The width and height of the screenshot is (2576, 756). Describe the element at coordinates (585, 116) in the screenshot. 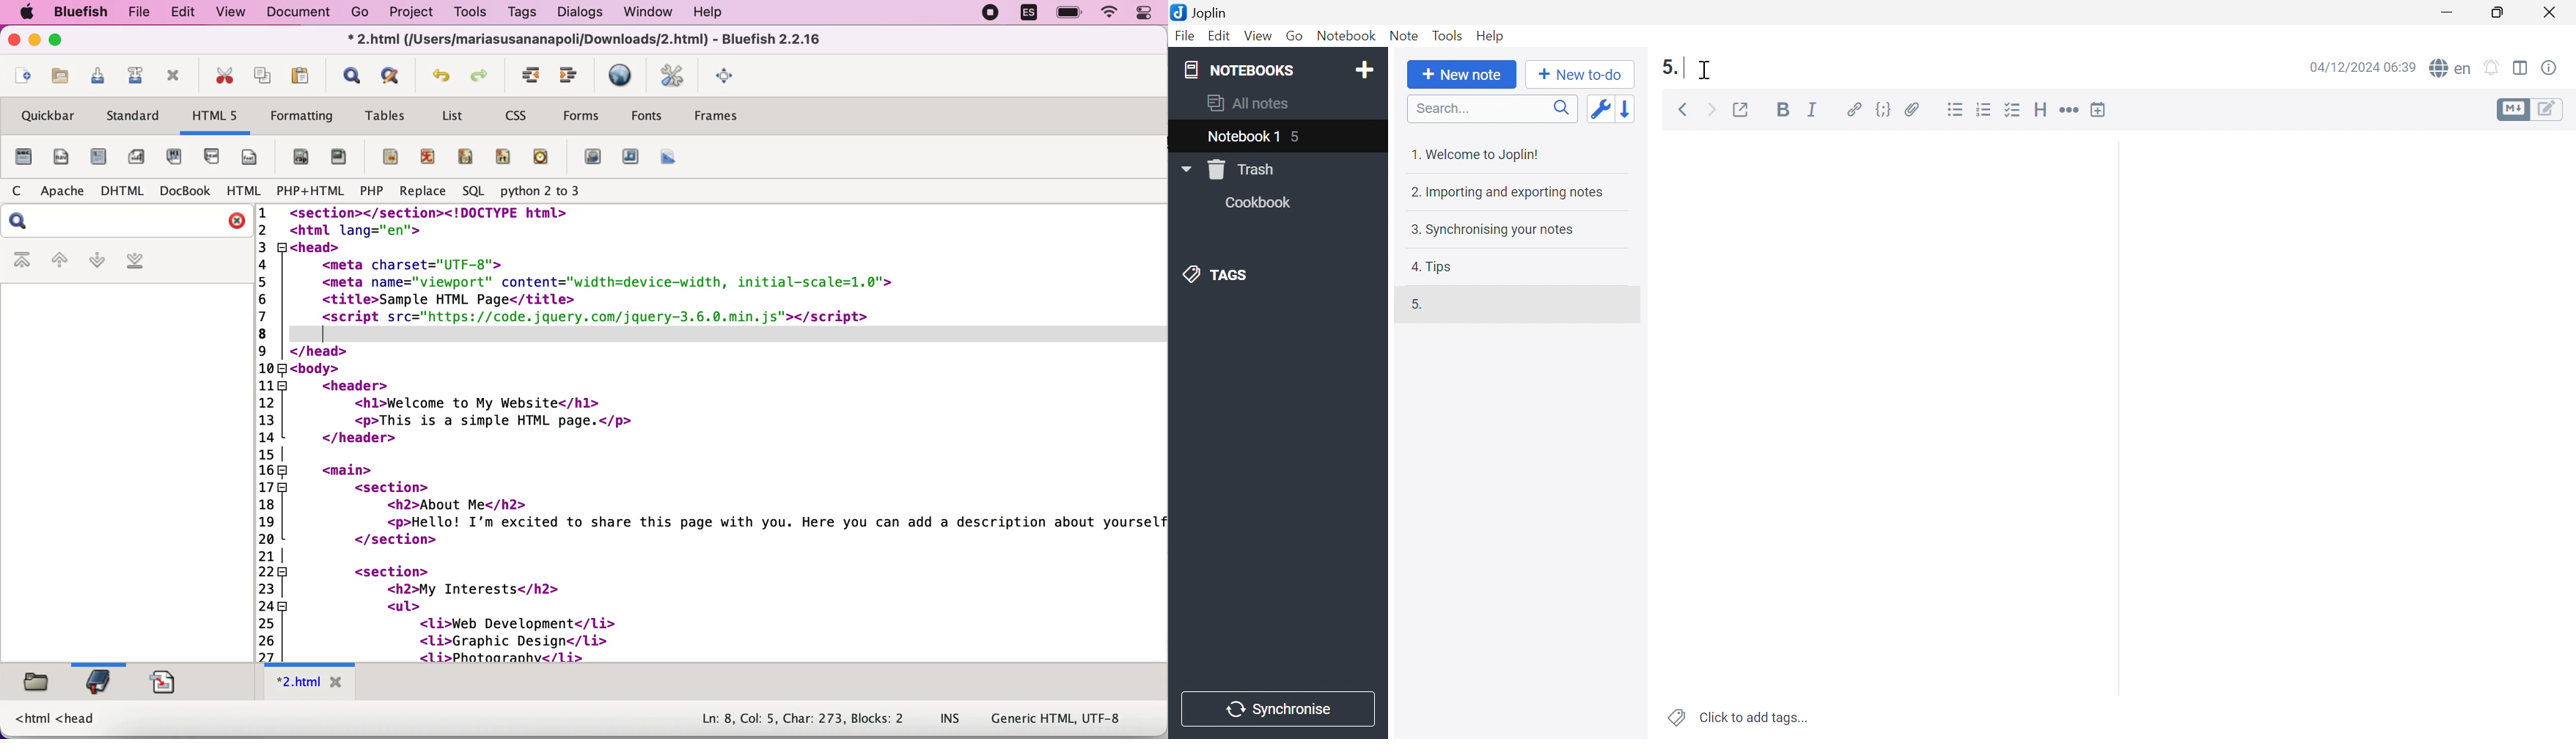

I see `forms` at that location.